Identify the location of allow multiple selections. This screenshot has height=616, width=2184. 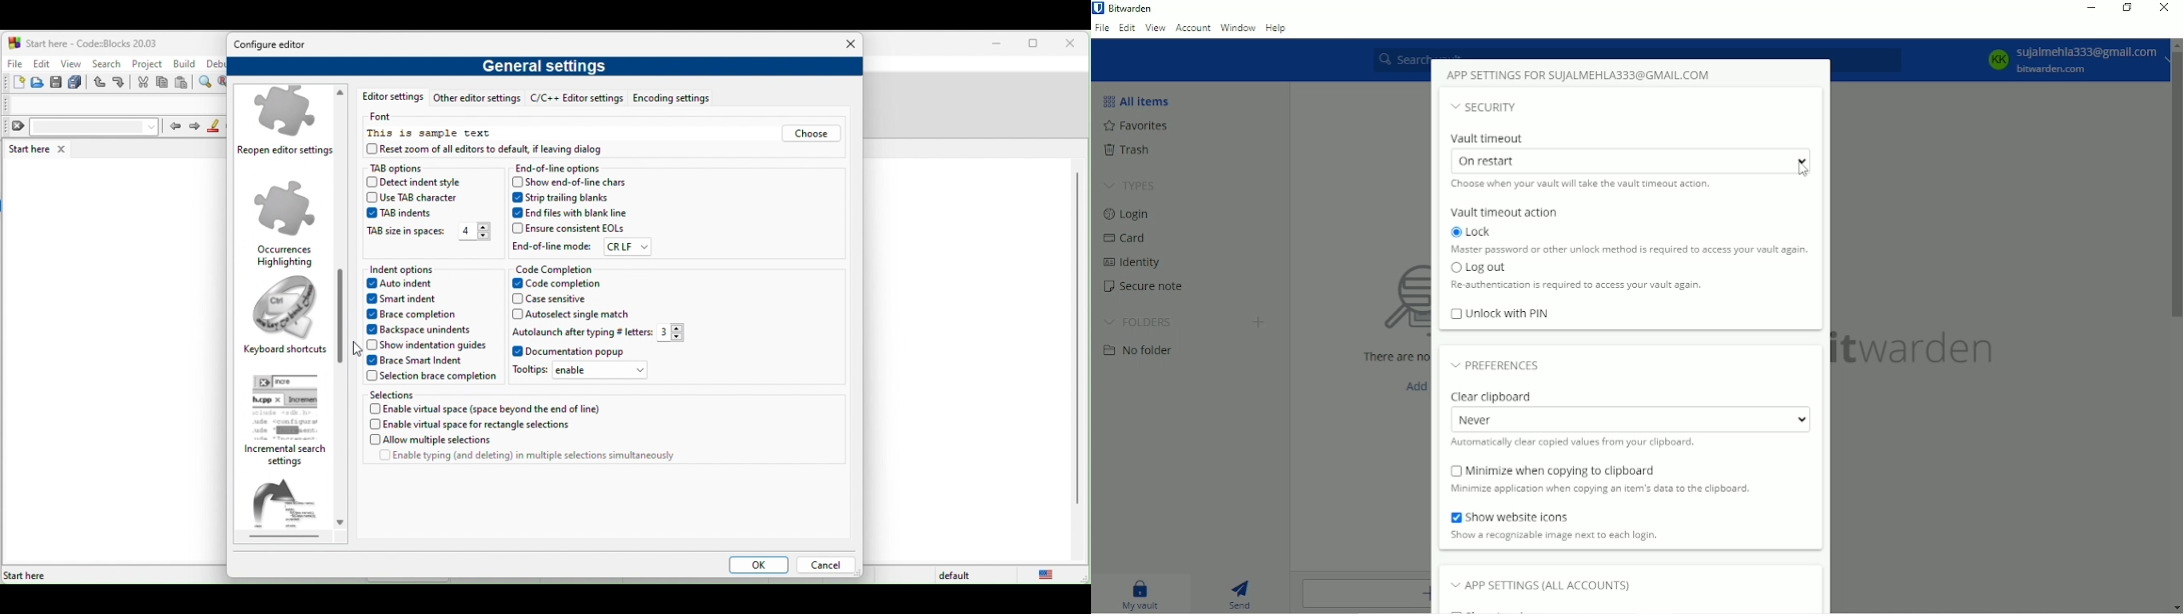
(471, 441).